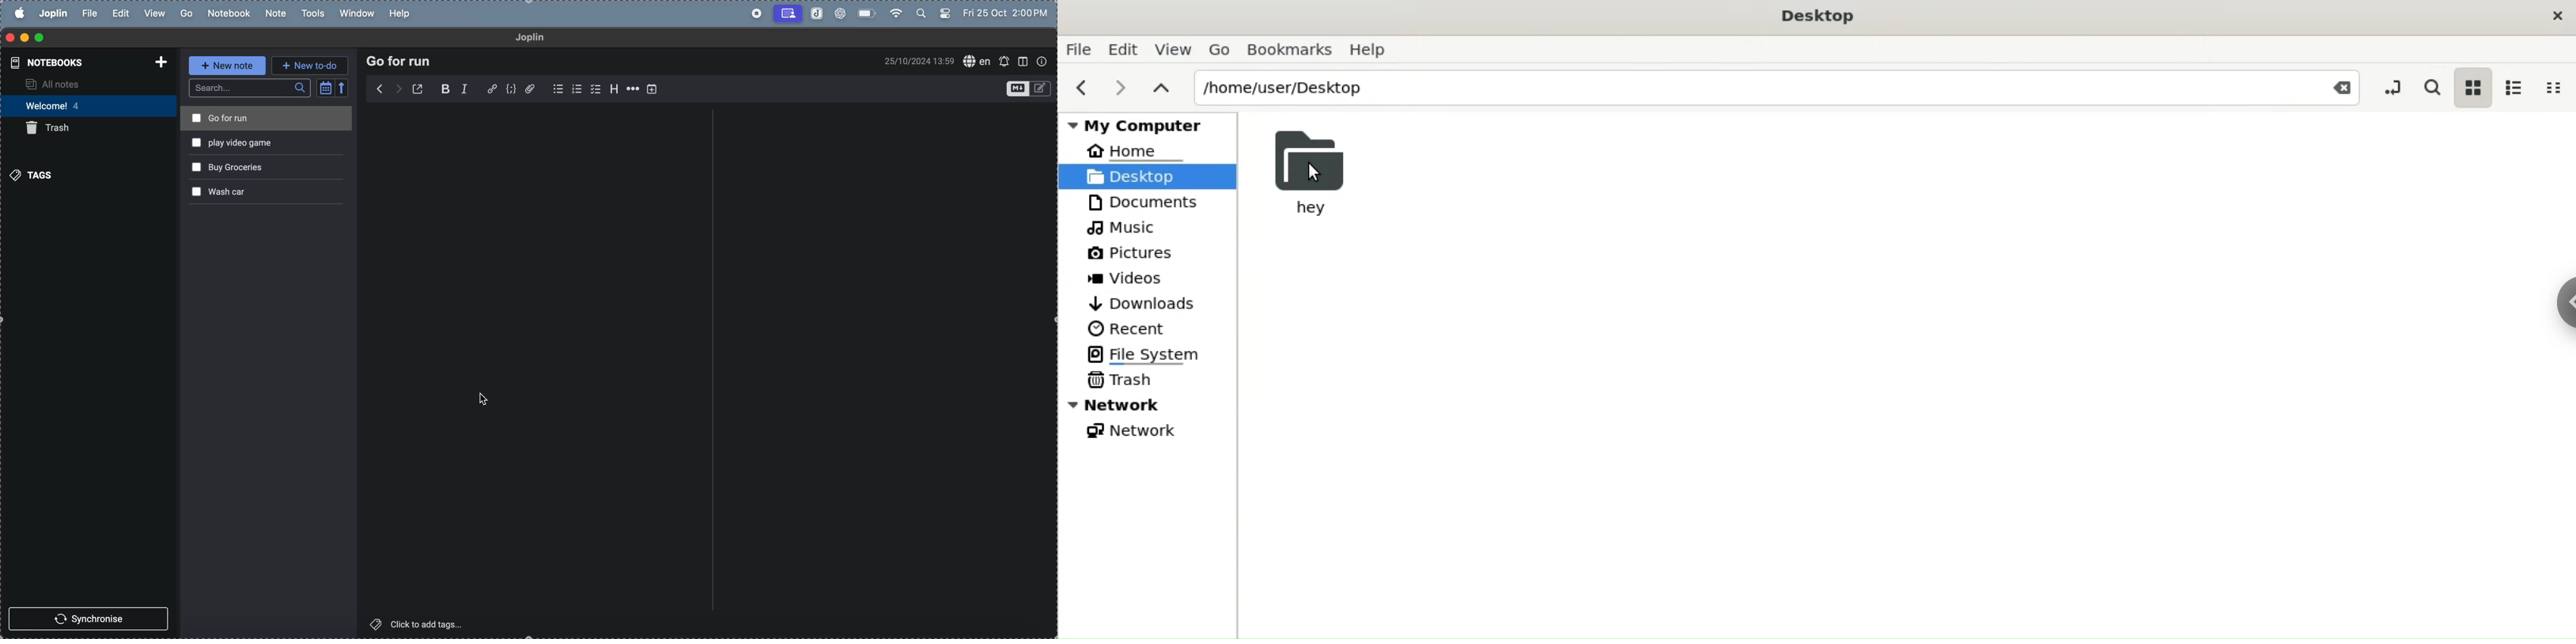 This screenshot has height=644, width=2576. Describe the element at coordinates (9, 36) in the screenshot. I see `closing window` at that location.